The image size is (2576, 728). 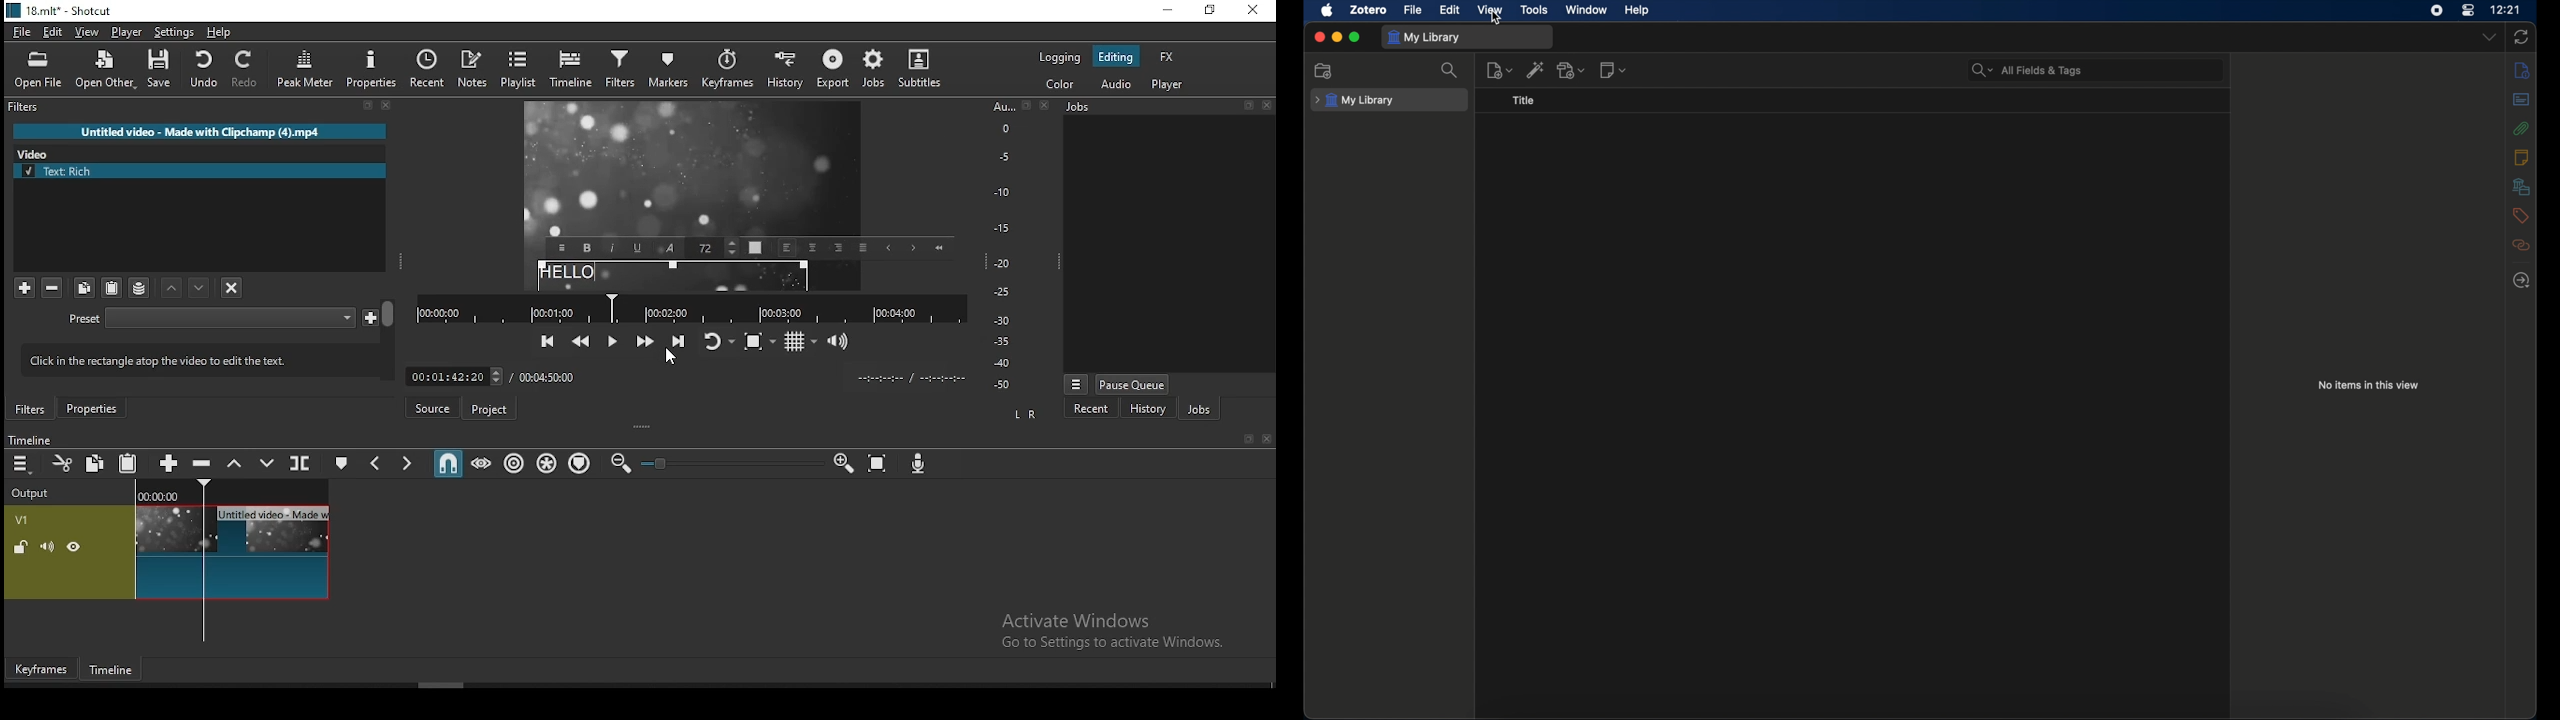 I want to click on view, so click(x=1491, y=10).